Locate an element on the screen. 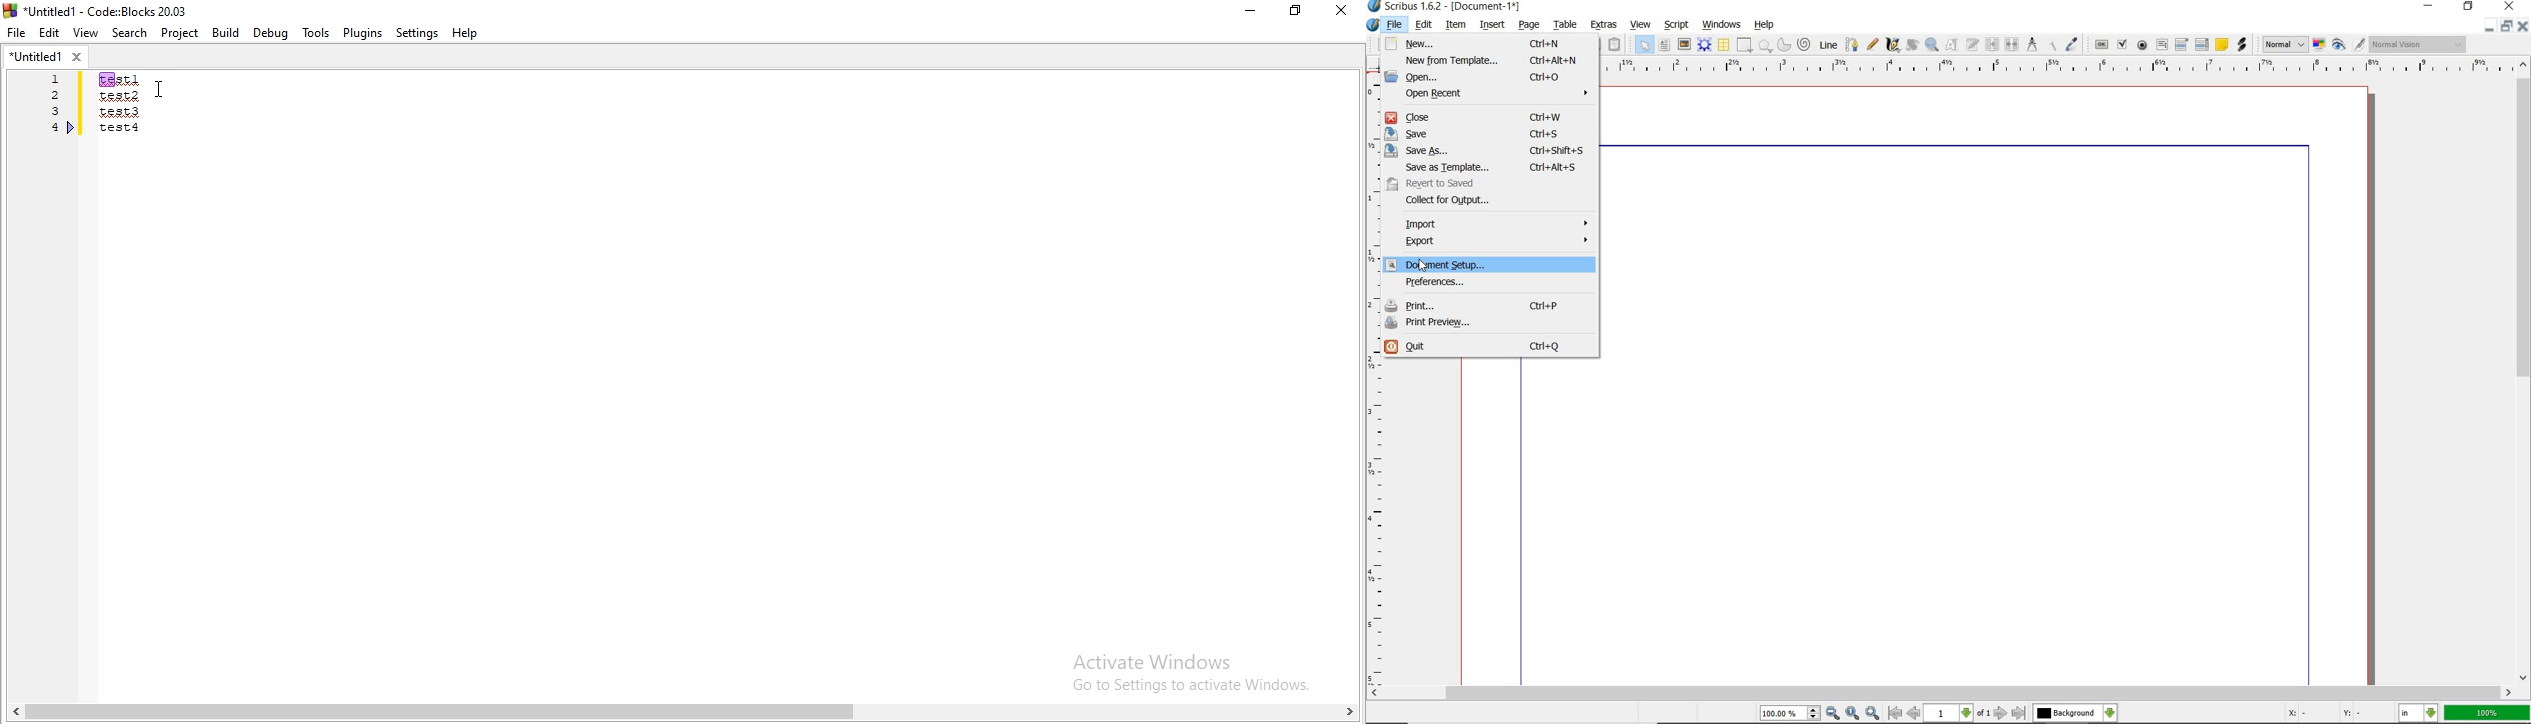 The height and width of the screenshot is (728, 2548). view is located at coordinates (1640, 24).